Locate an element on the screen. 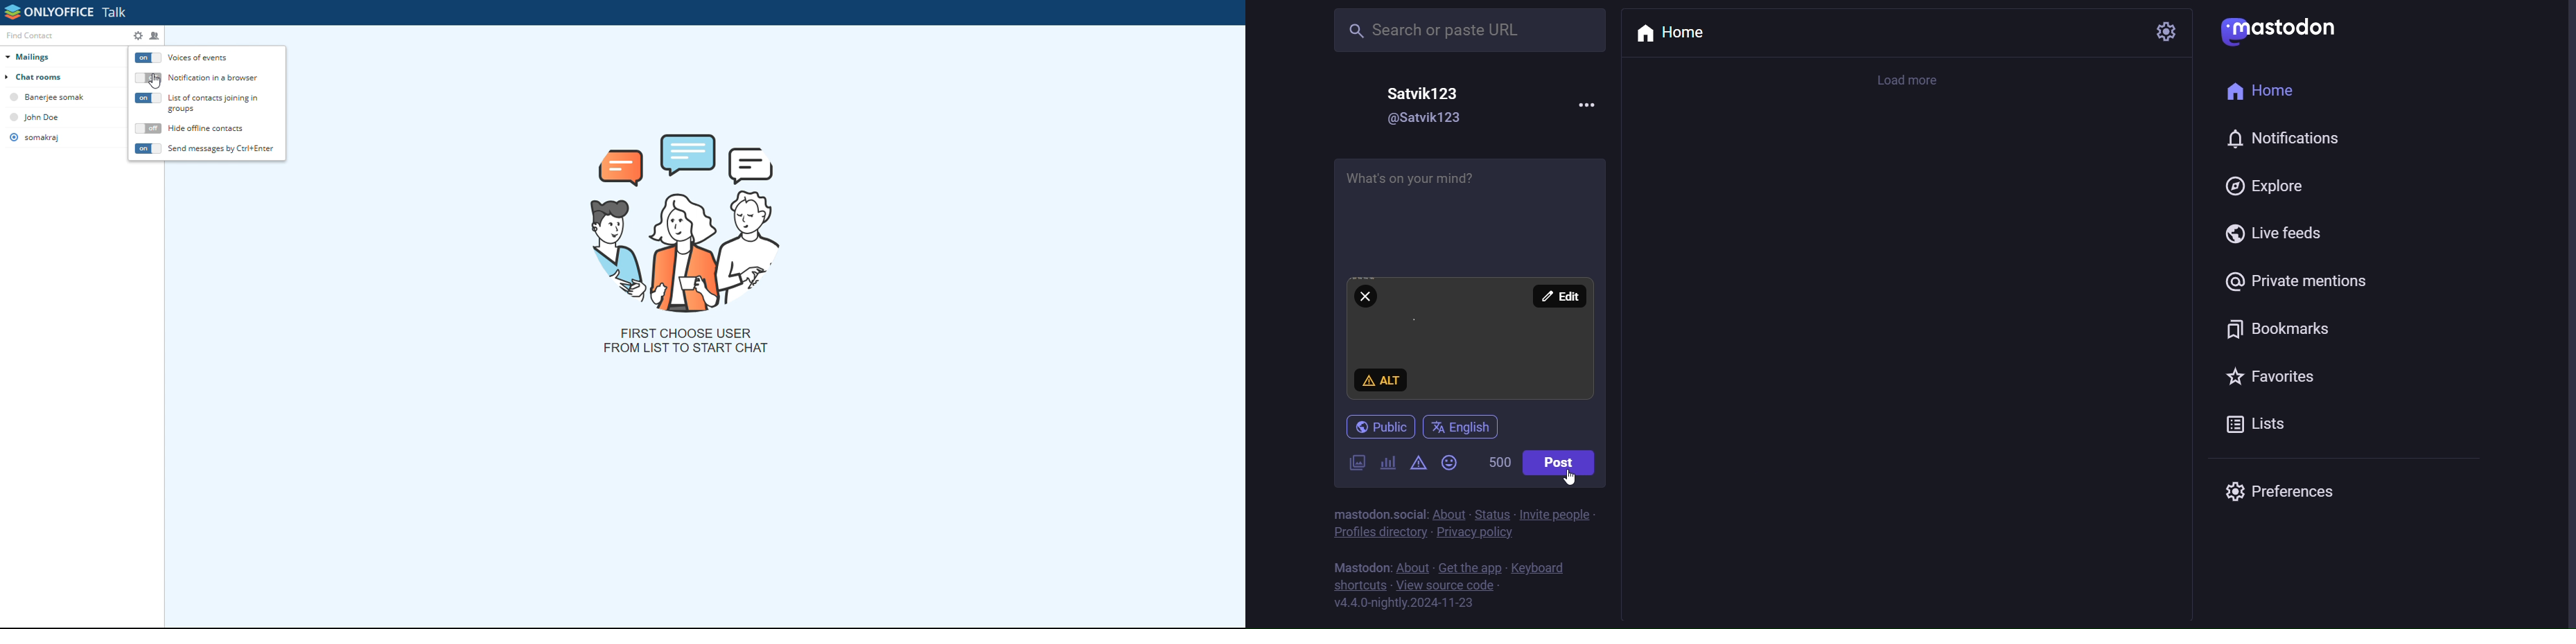  content warning is located at coordinates (1419, 461).